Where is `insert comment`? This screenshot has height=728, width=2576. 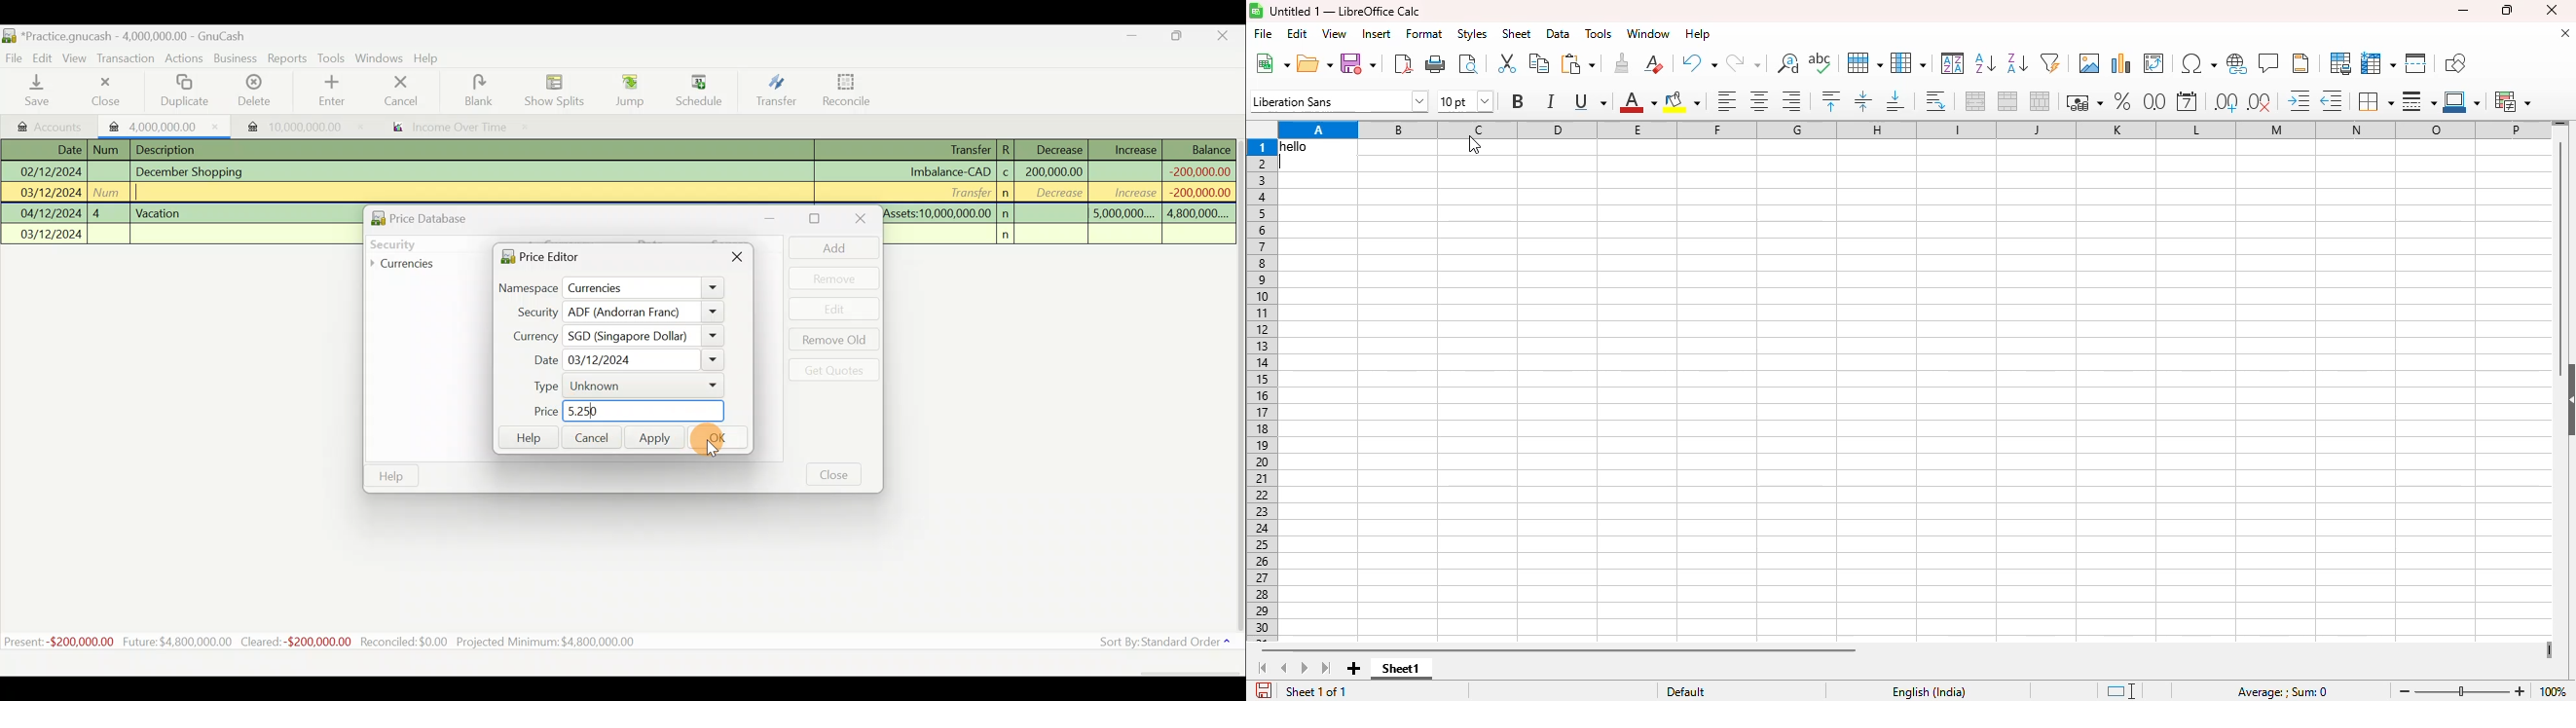 insert comment is located at coordinates (2269, 62).